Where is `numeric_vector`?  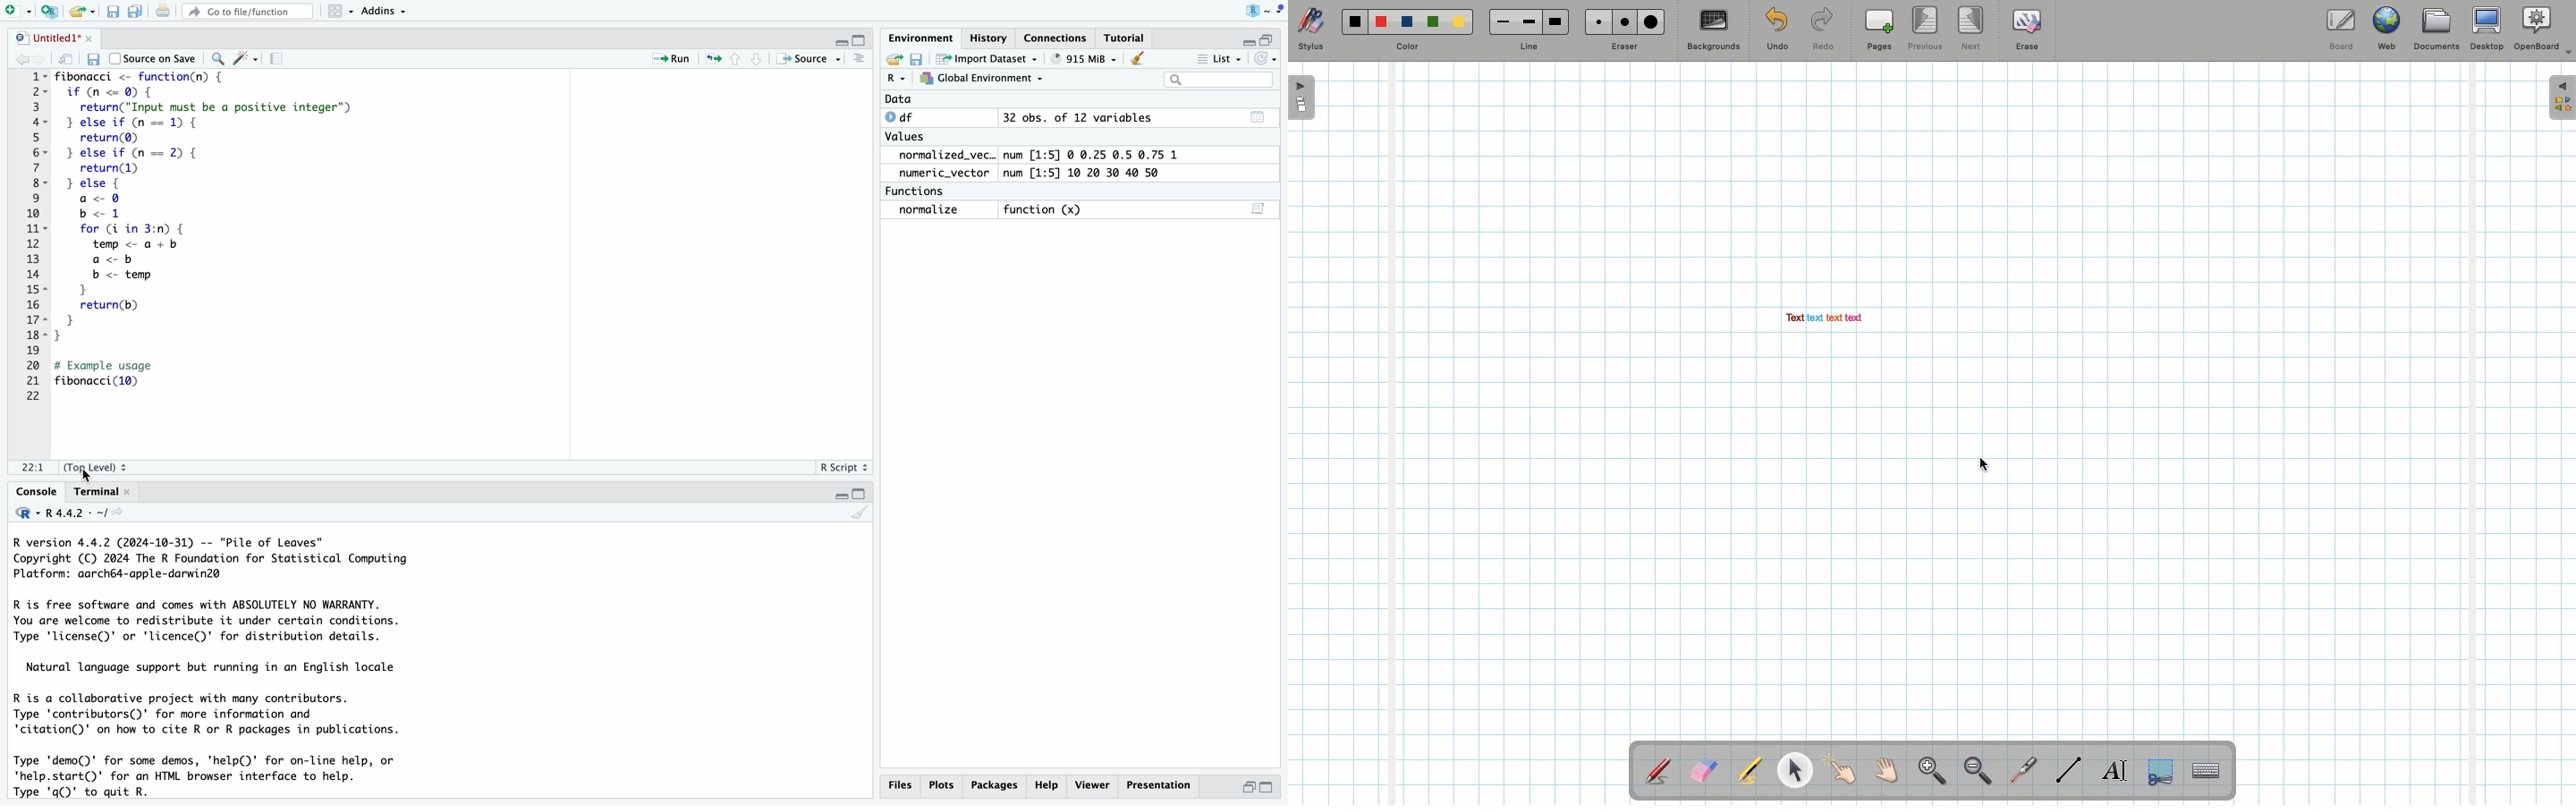 numeric_vector is located at coordinates (941, 174).